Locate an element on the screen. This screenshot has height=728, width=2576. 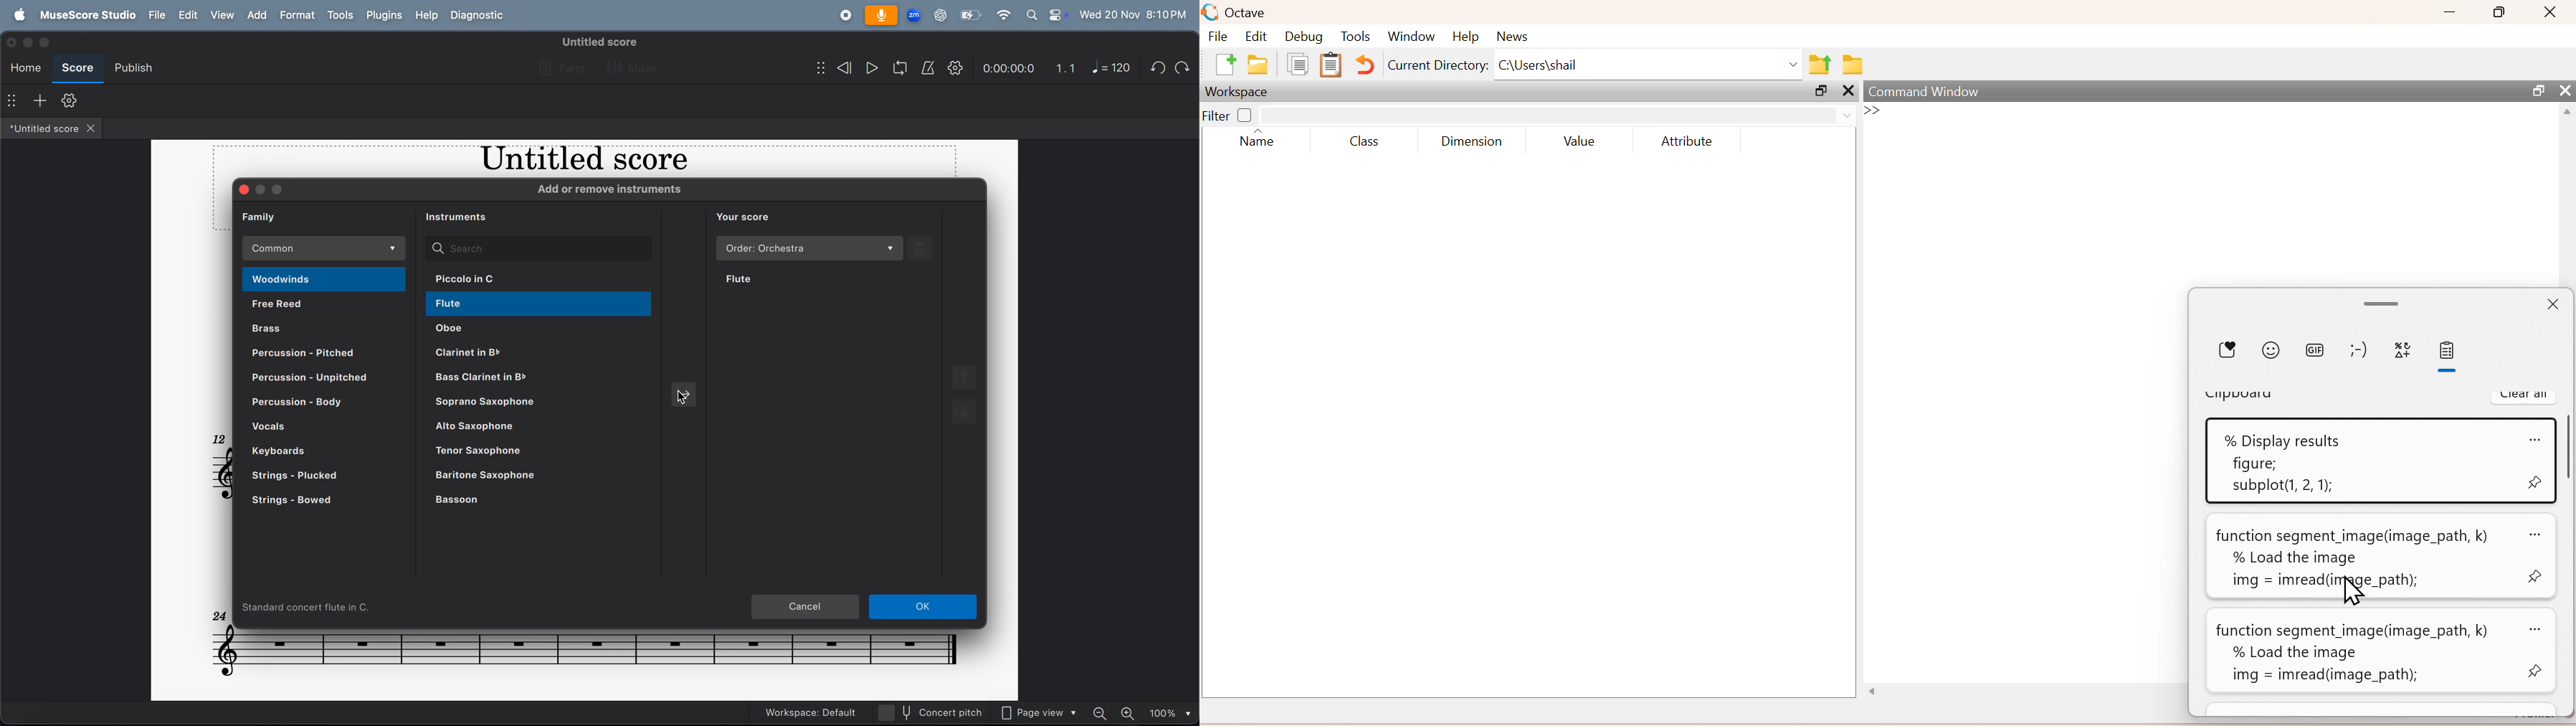
ok is located at coordinates (924, 606).